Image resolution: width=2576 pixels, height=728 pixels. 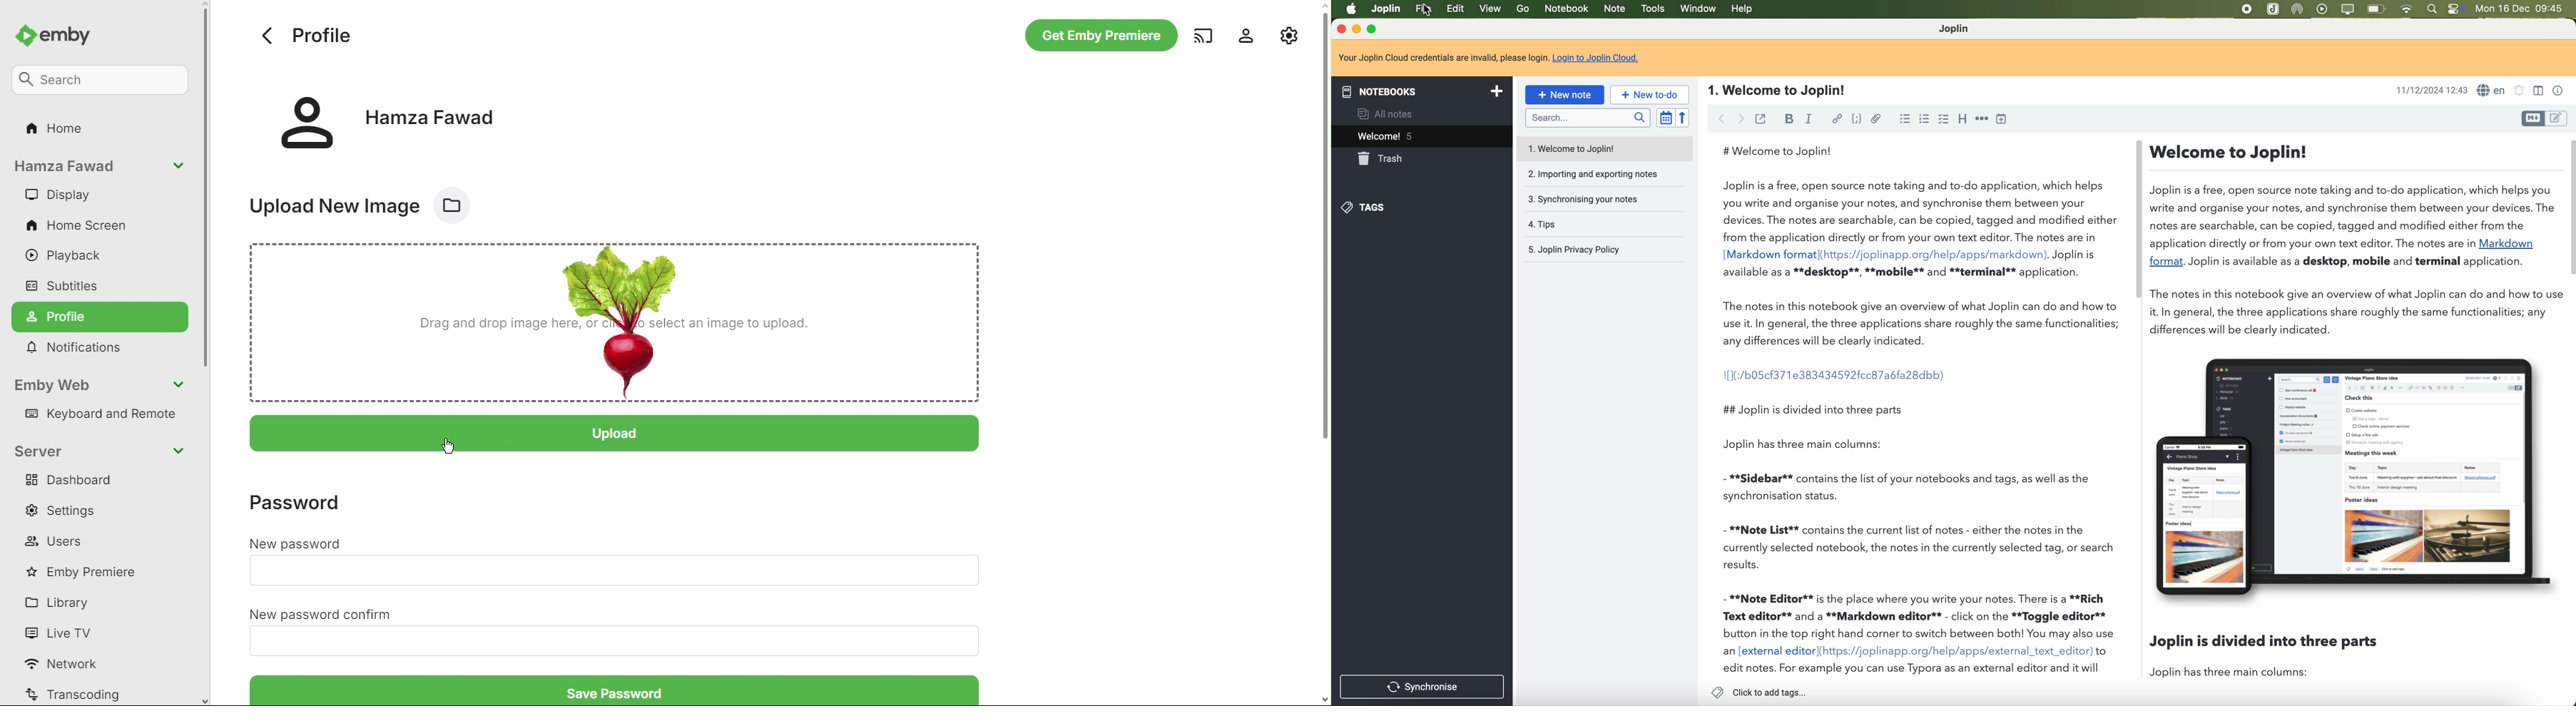 I want to click on back, so click(x=1719, y=120).